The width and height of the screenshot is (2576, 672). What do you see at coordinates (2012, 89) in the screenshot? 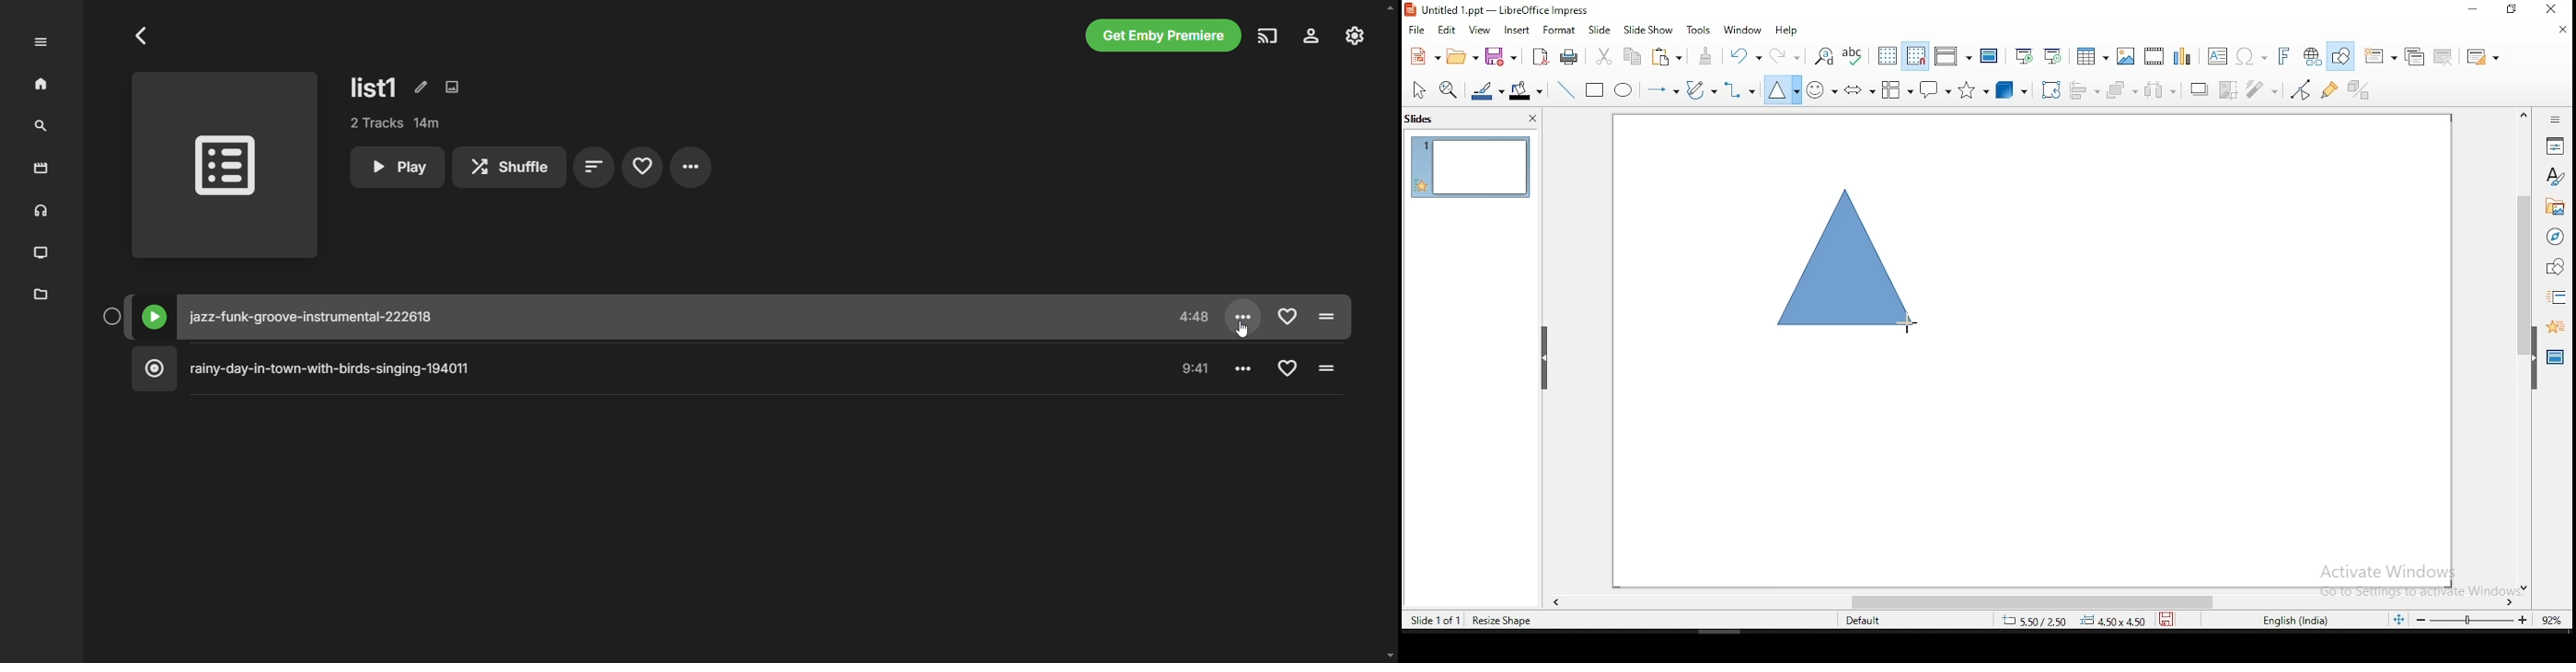
I see `3D objects` at bounding box center [2012, 89].